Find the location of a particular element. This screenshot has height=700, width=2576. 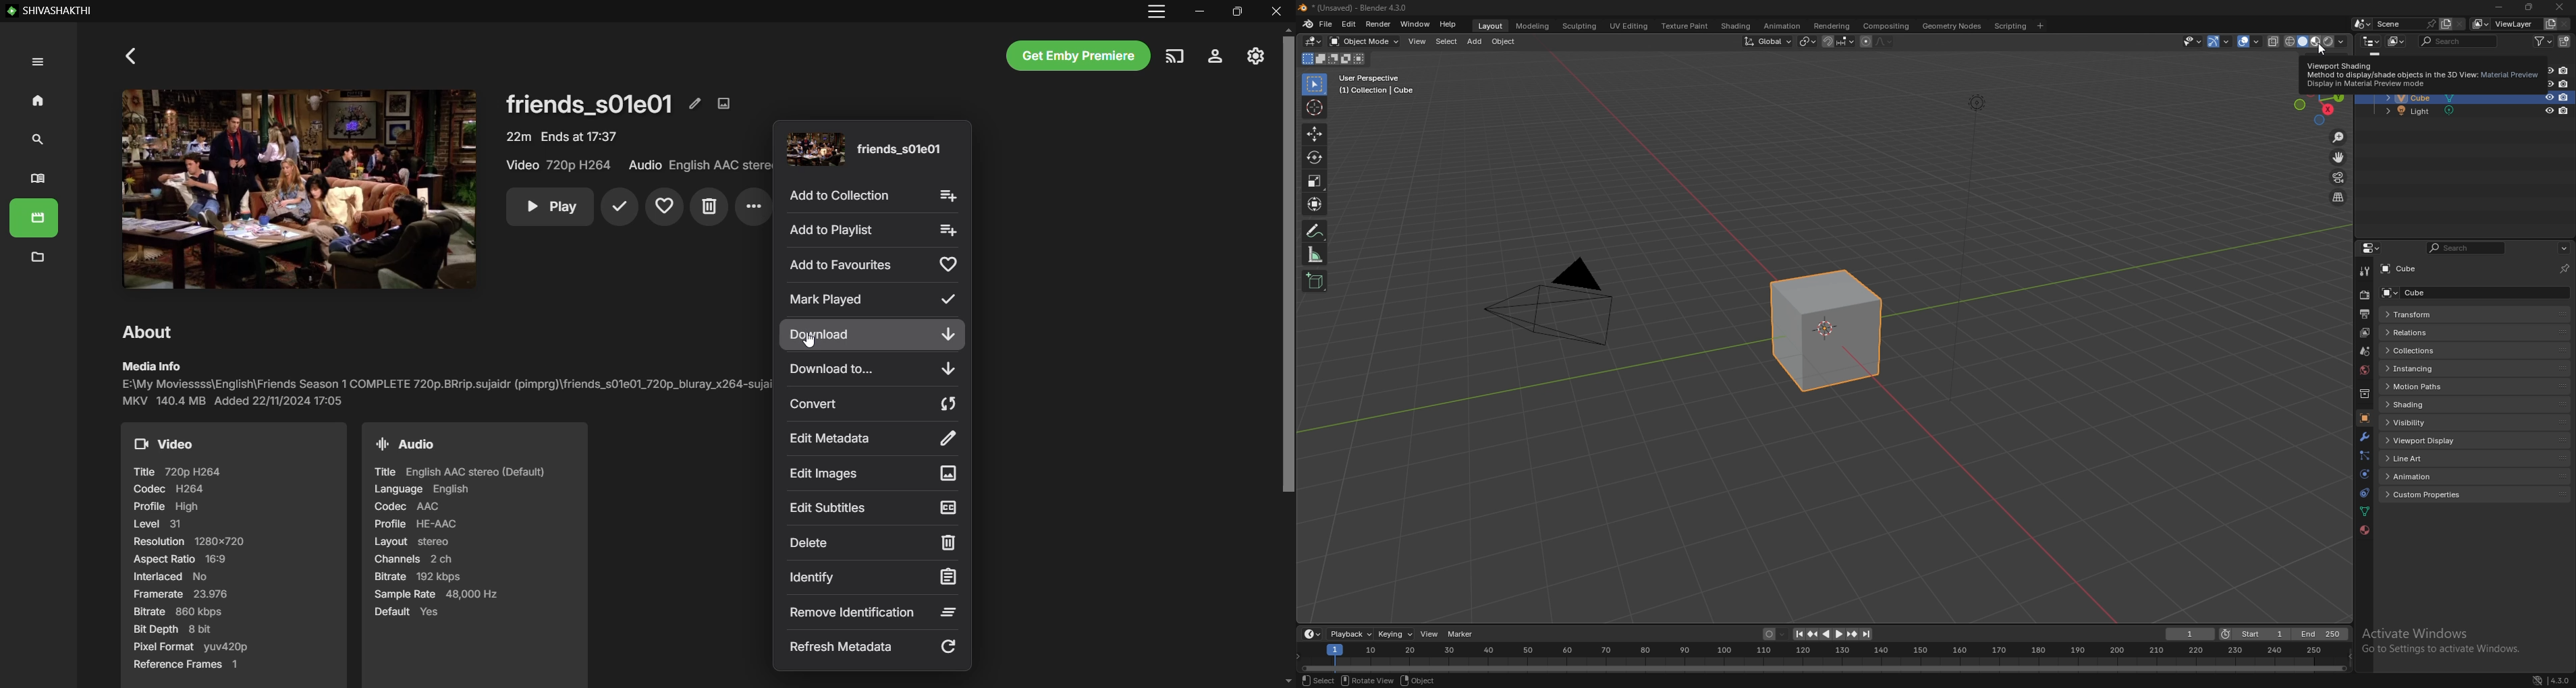

show overlays is located at coordinates (2249, 41).